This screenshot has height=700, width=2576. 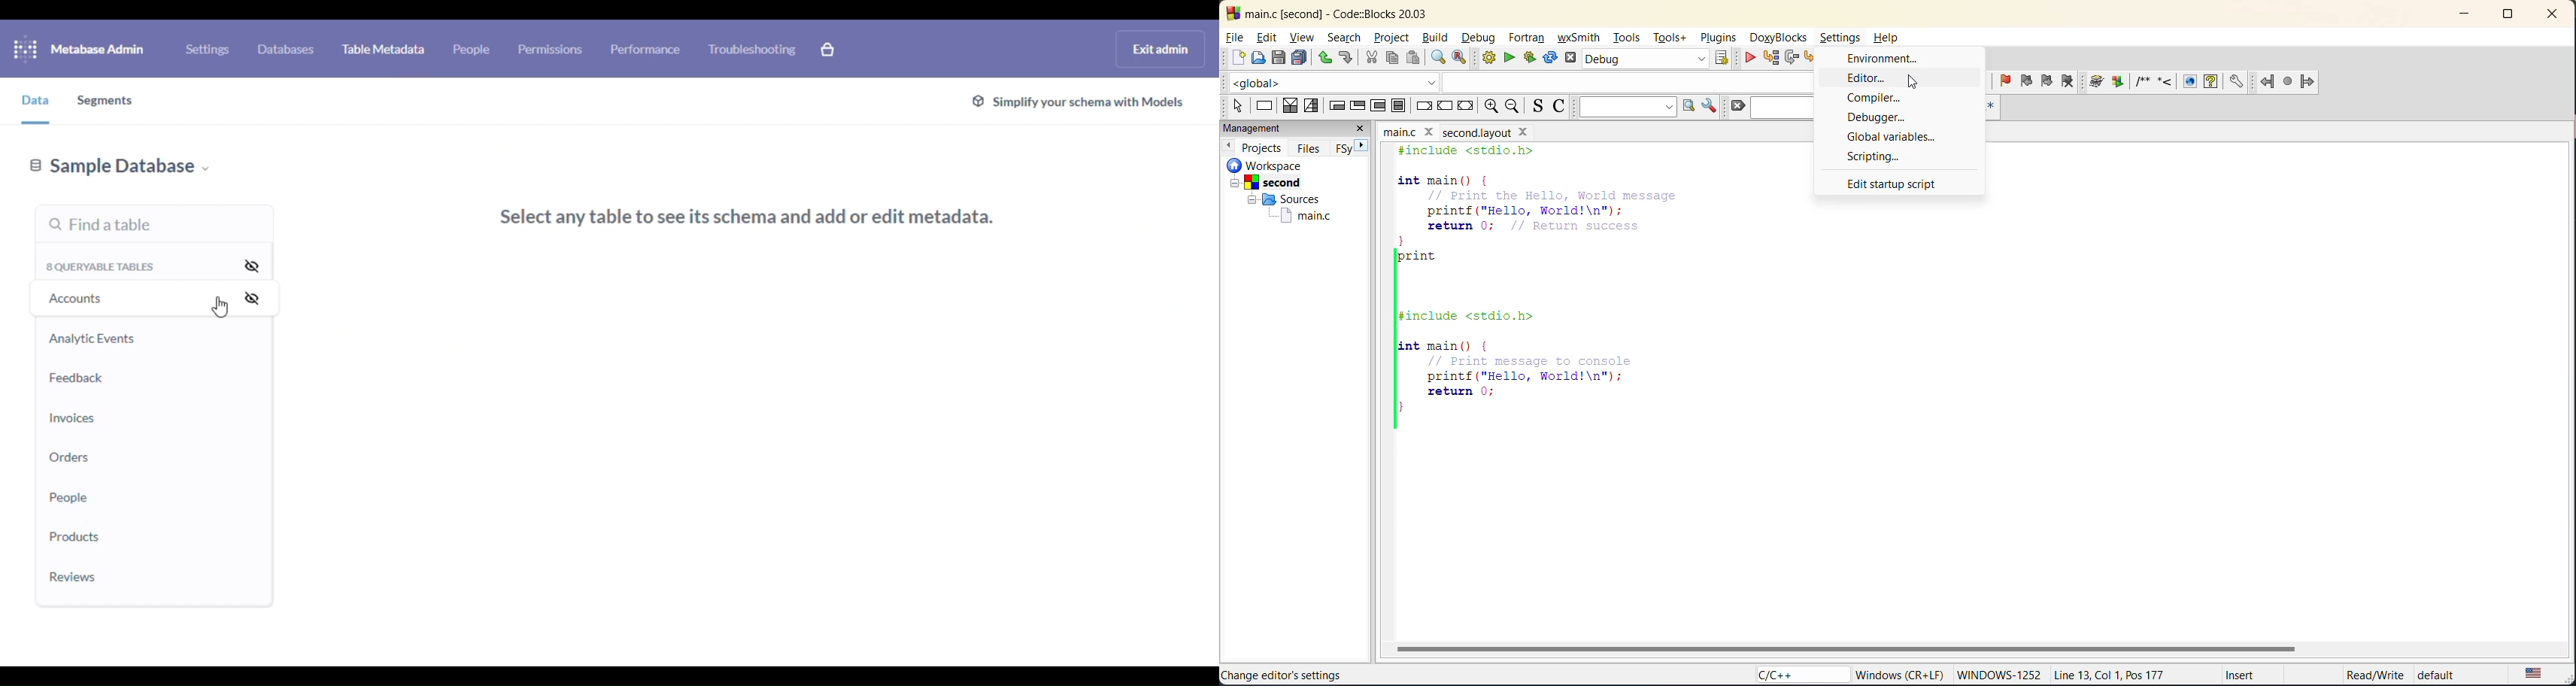 What do you see at coordinates (1736, 105) in the screenshot?
I see `clear` at bounding box center [1736, 105].